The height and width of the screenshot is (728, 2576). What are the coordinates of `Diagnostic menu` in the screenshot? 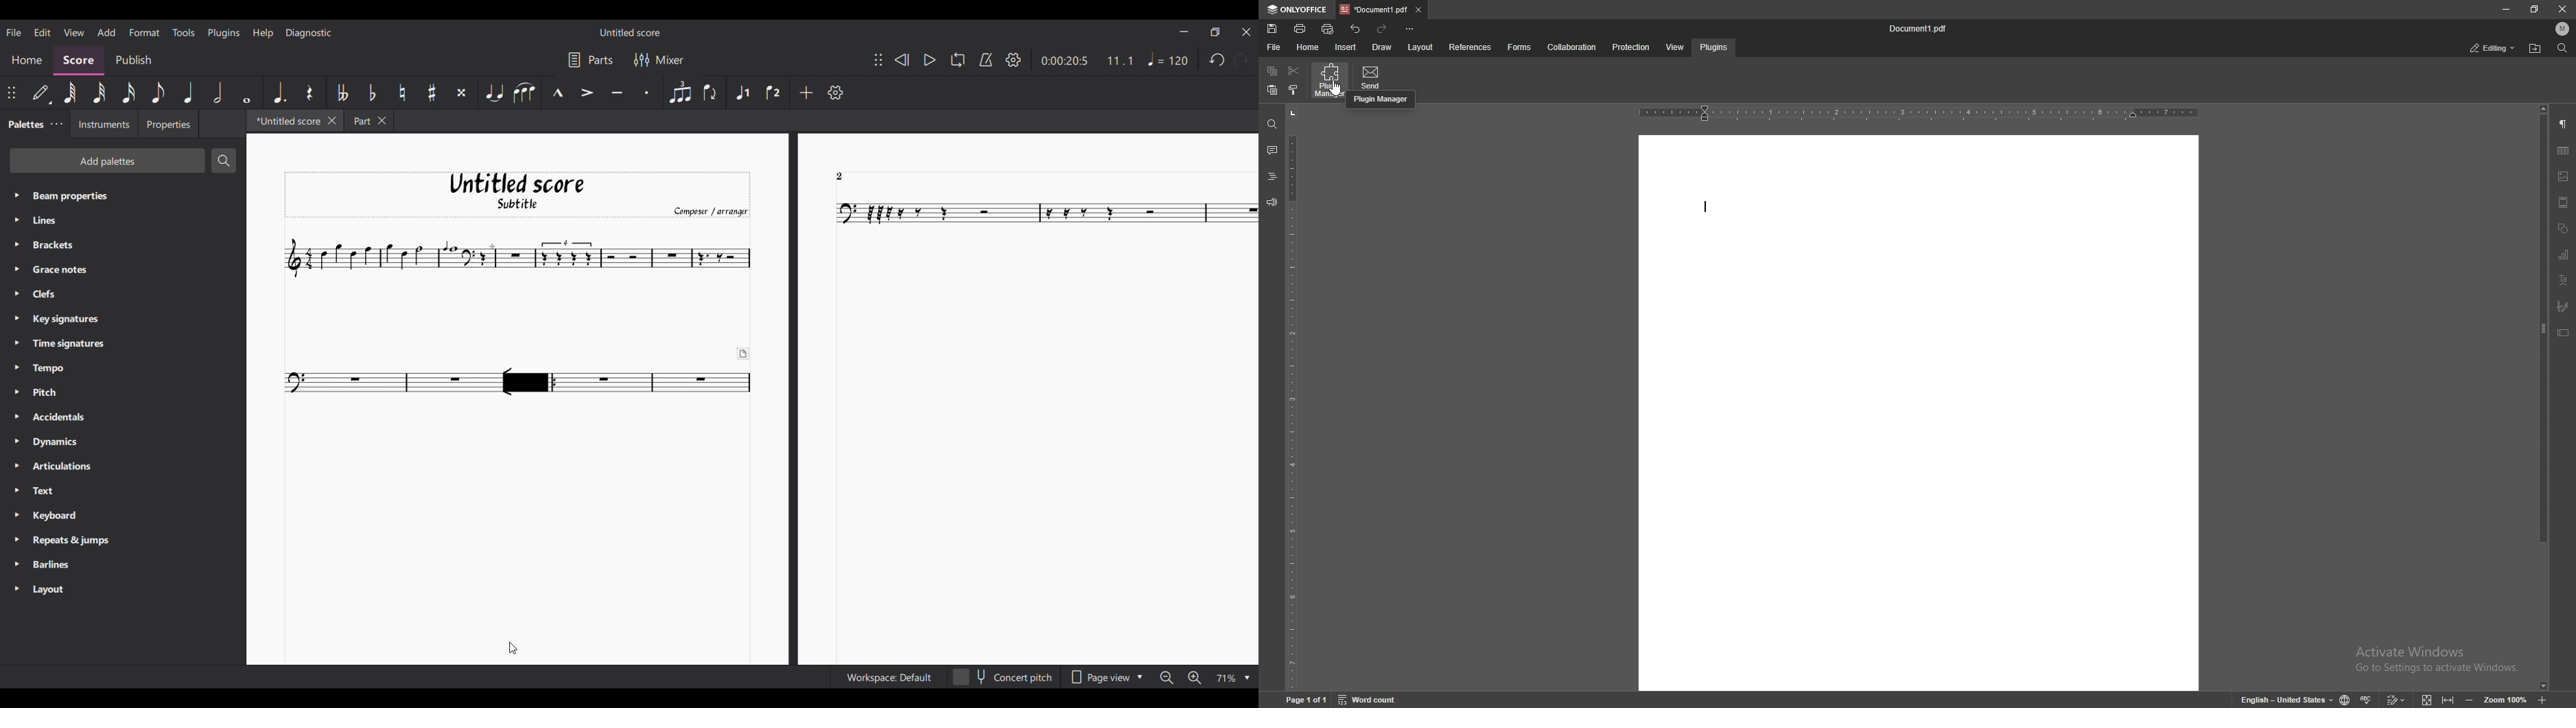 It's located at (309, 33).